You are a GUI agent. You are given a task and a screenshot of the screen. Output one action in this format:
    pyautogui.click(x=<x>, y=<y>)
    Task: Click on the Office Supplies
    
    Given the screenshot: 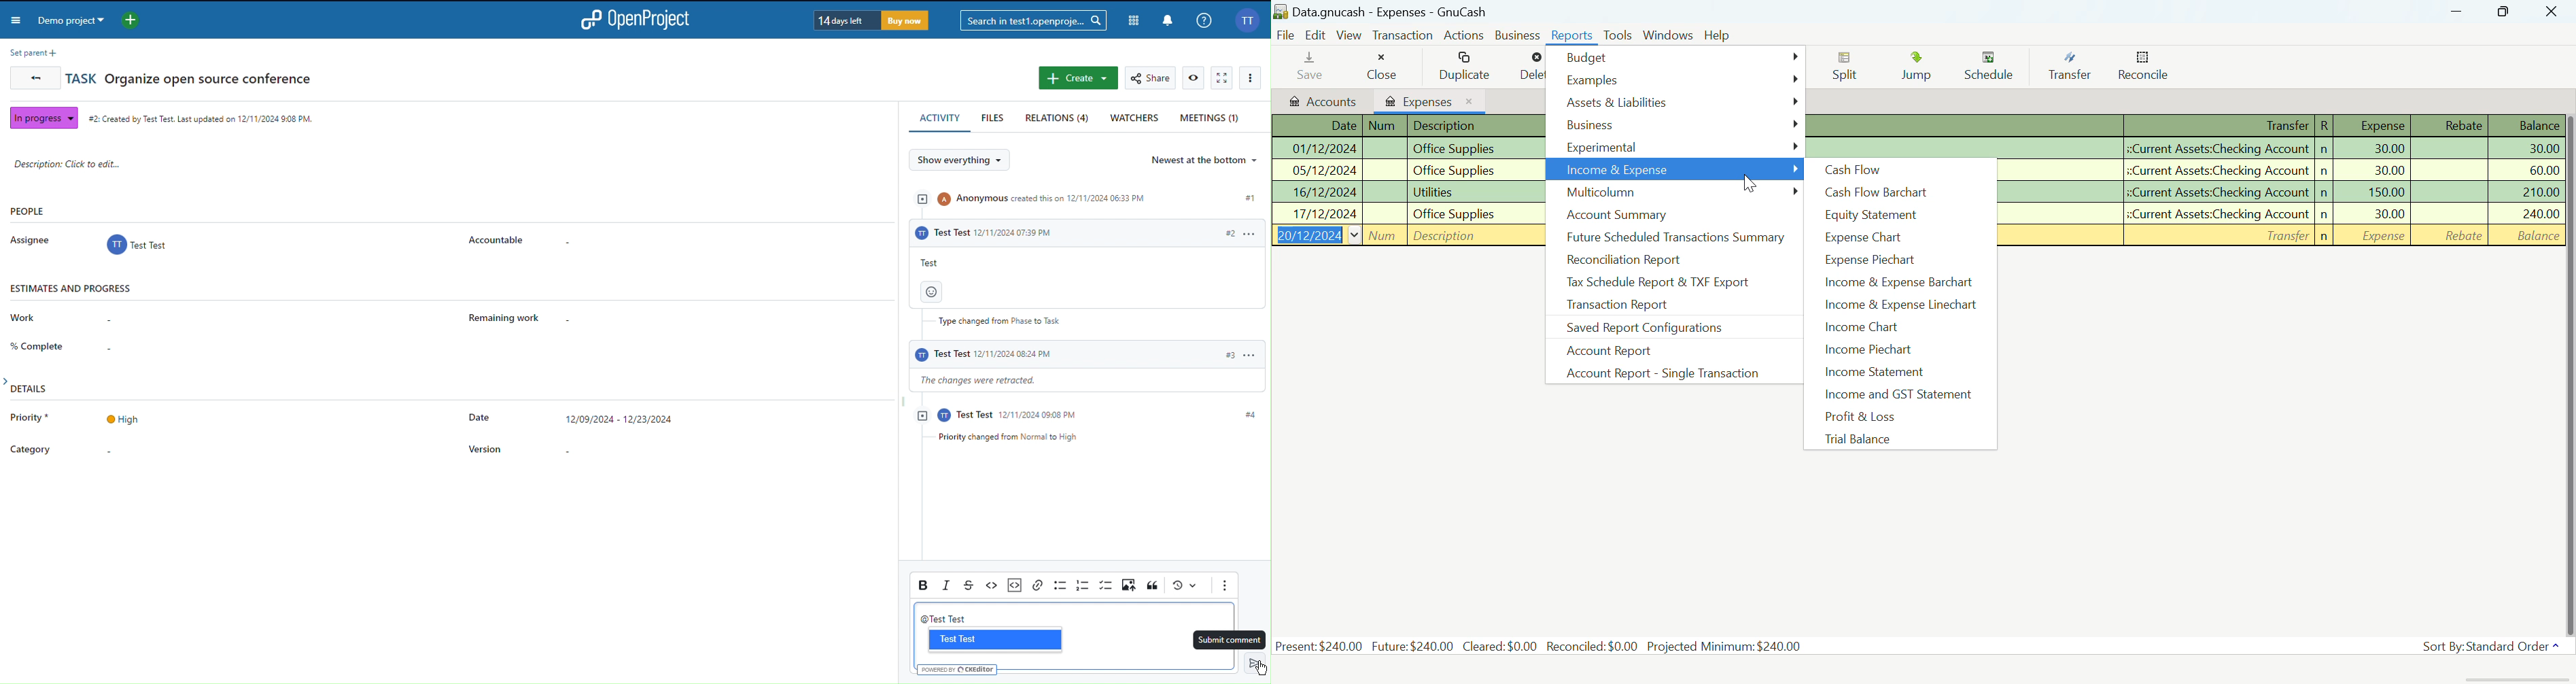 What is the action you would take?
    pyautogui.click(x=1405, y=169)
    